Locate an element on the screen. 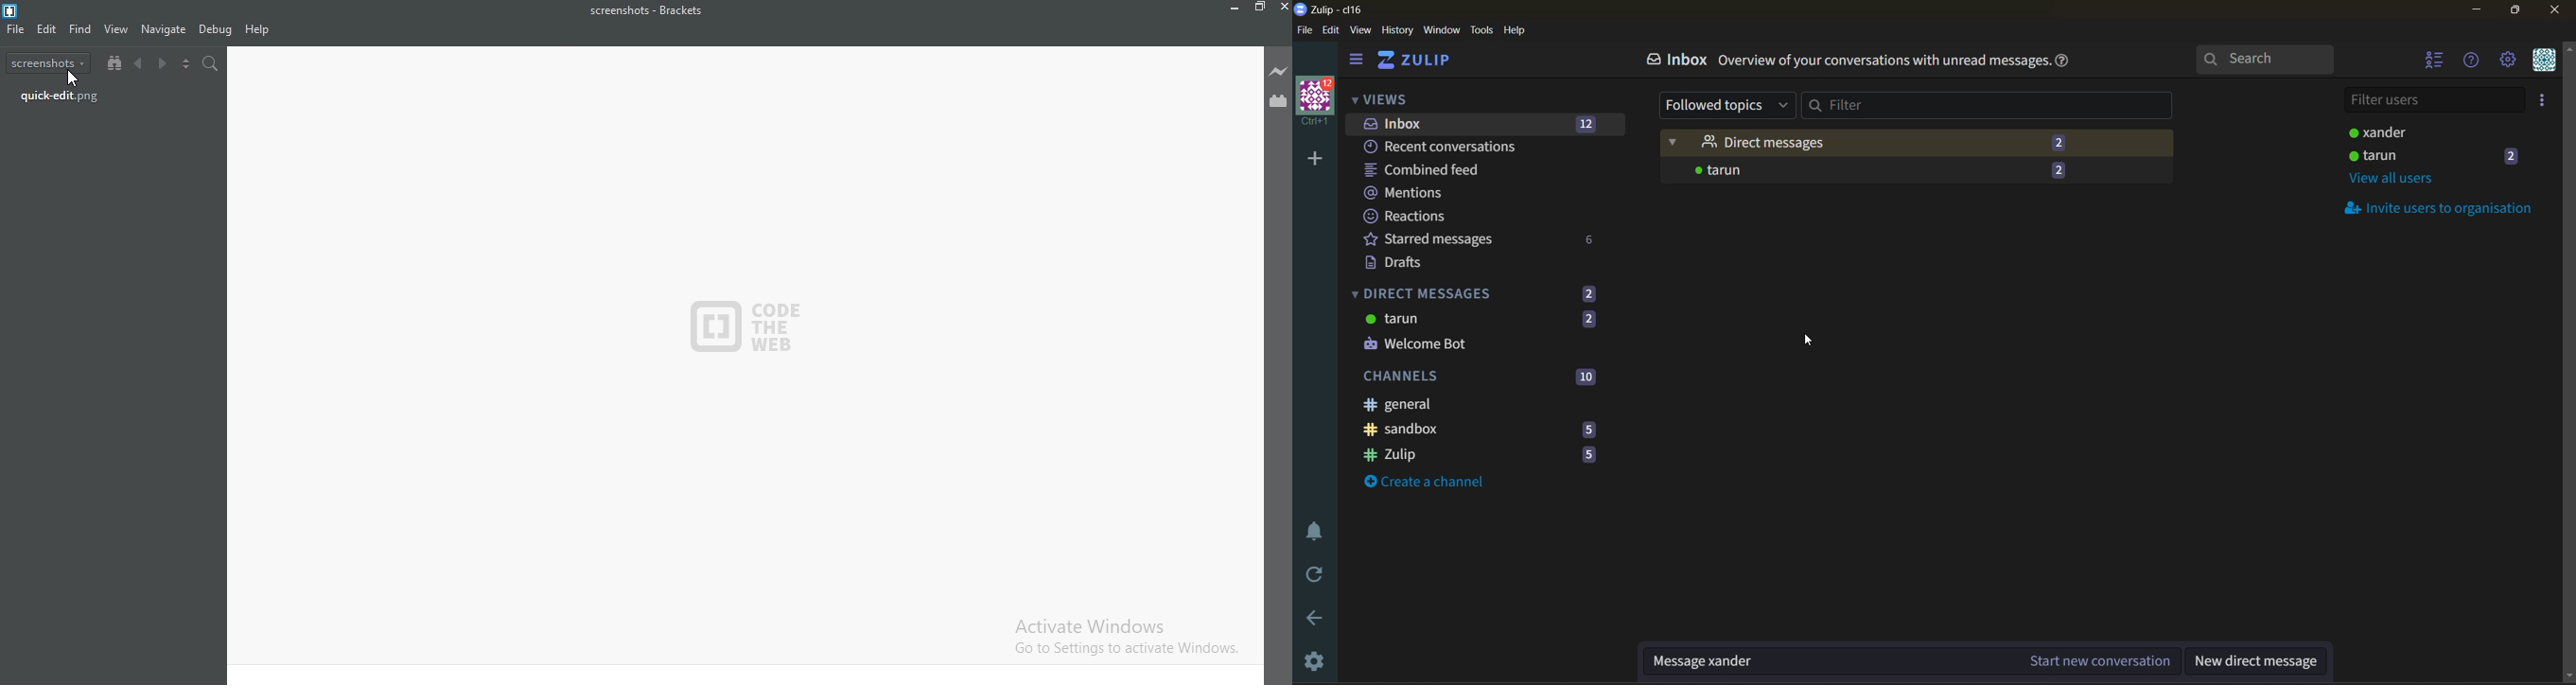 The width and height of the screenshot is (2576, 700). show left side bar is located at coordinates (1353, 62).